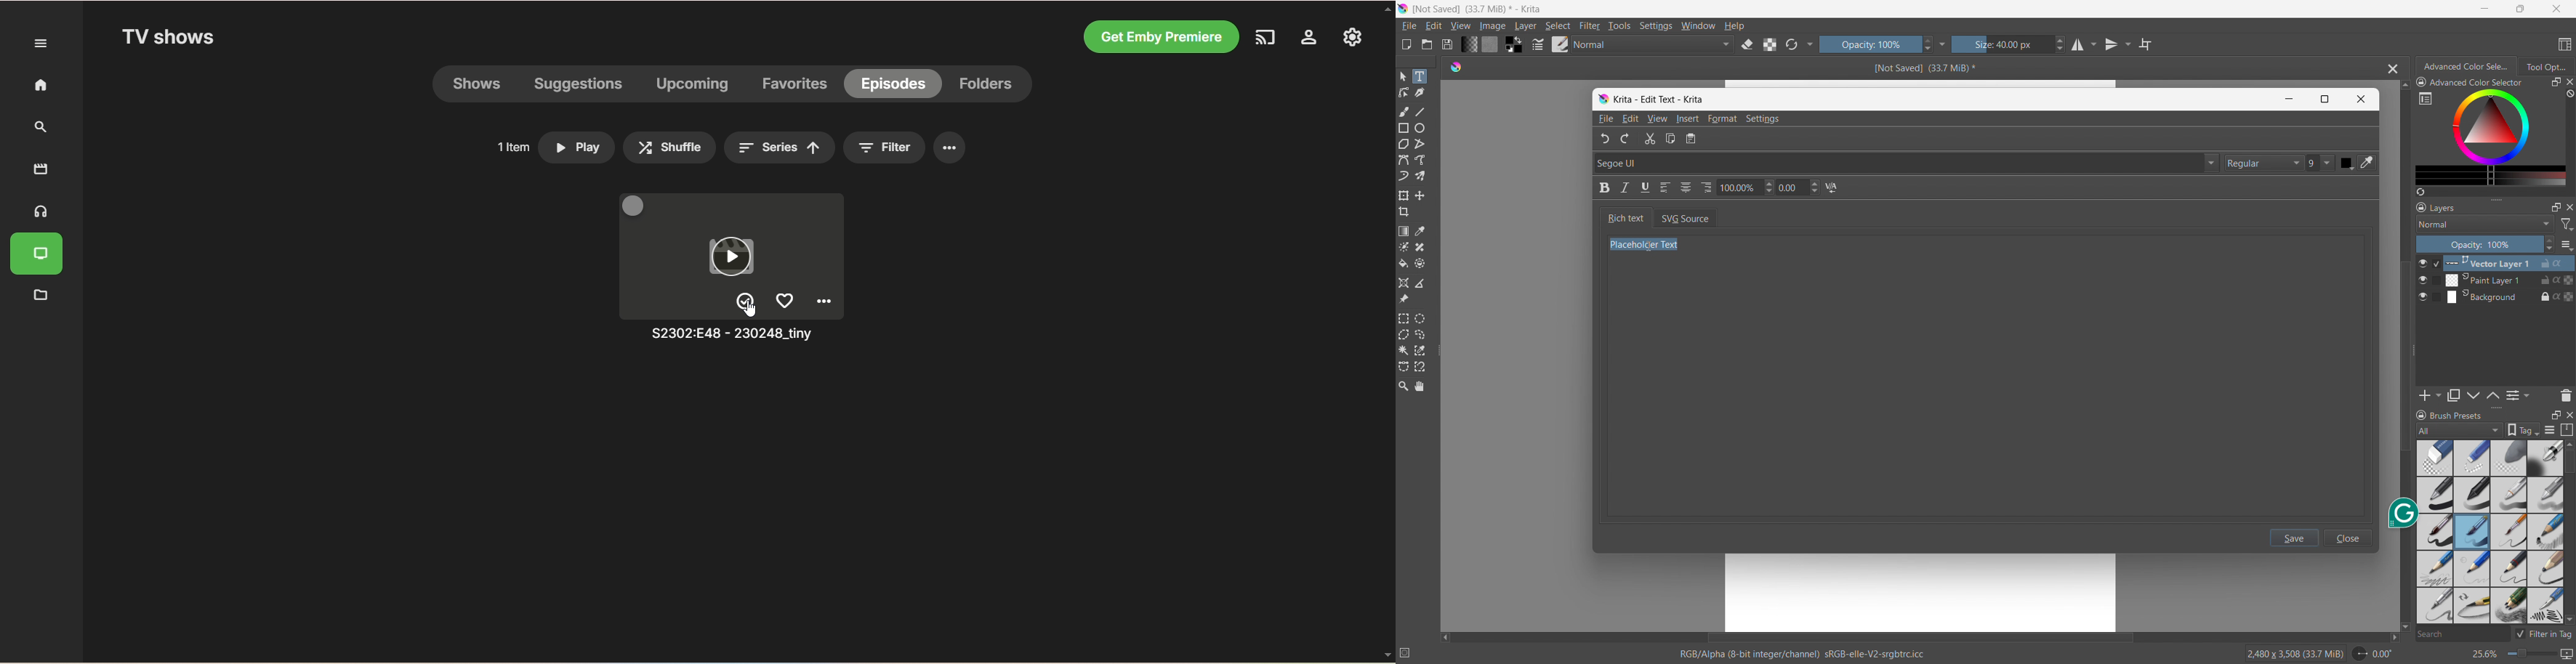  I want to click on enclose and fill tool, so click(1420, 263).